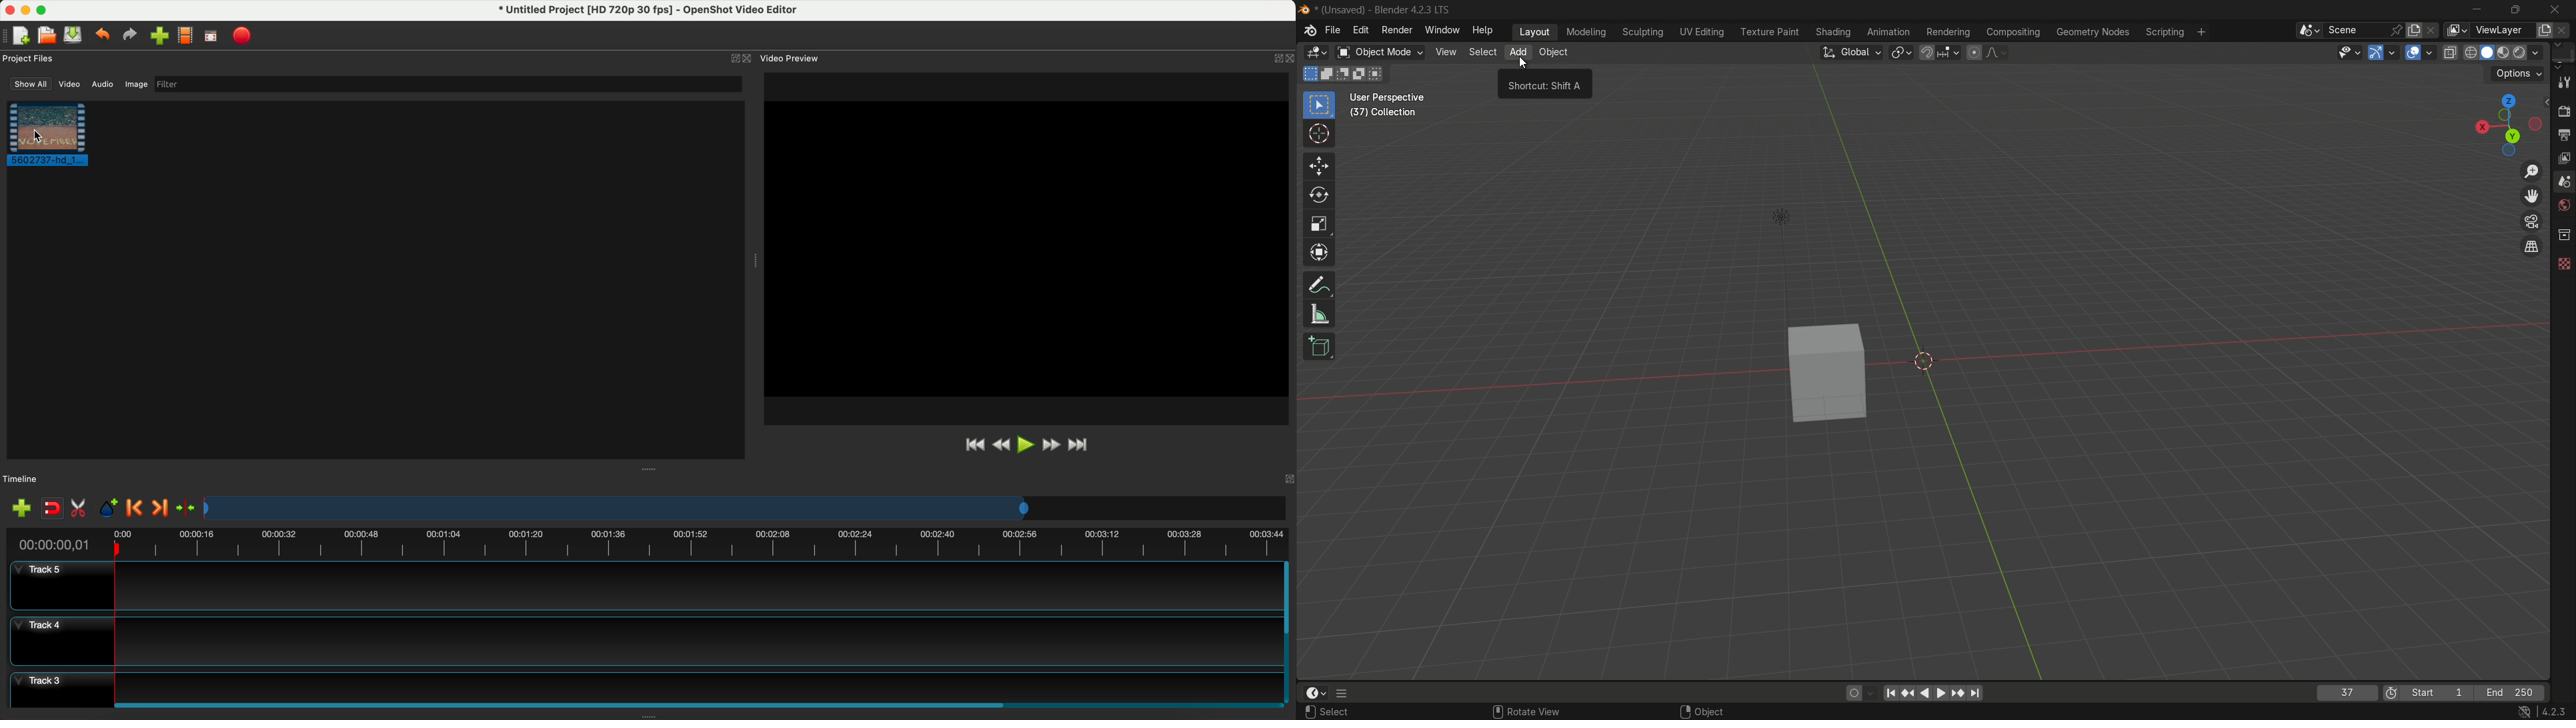  I want to click on intersect existing selection, so click(1382, 74).